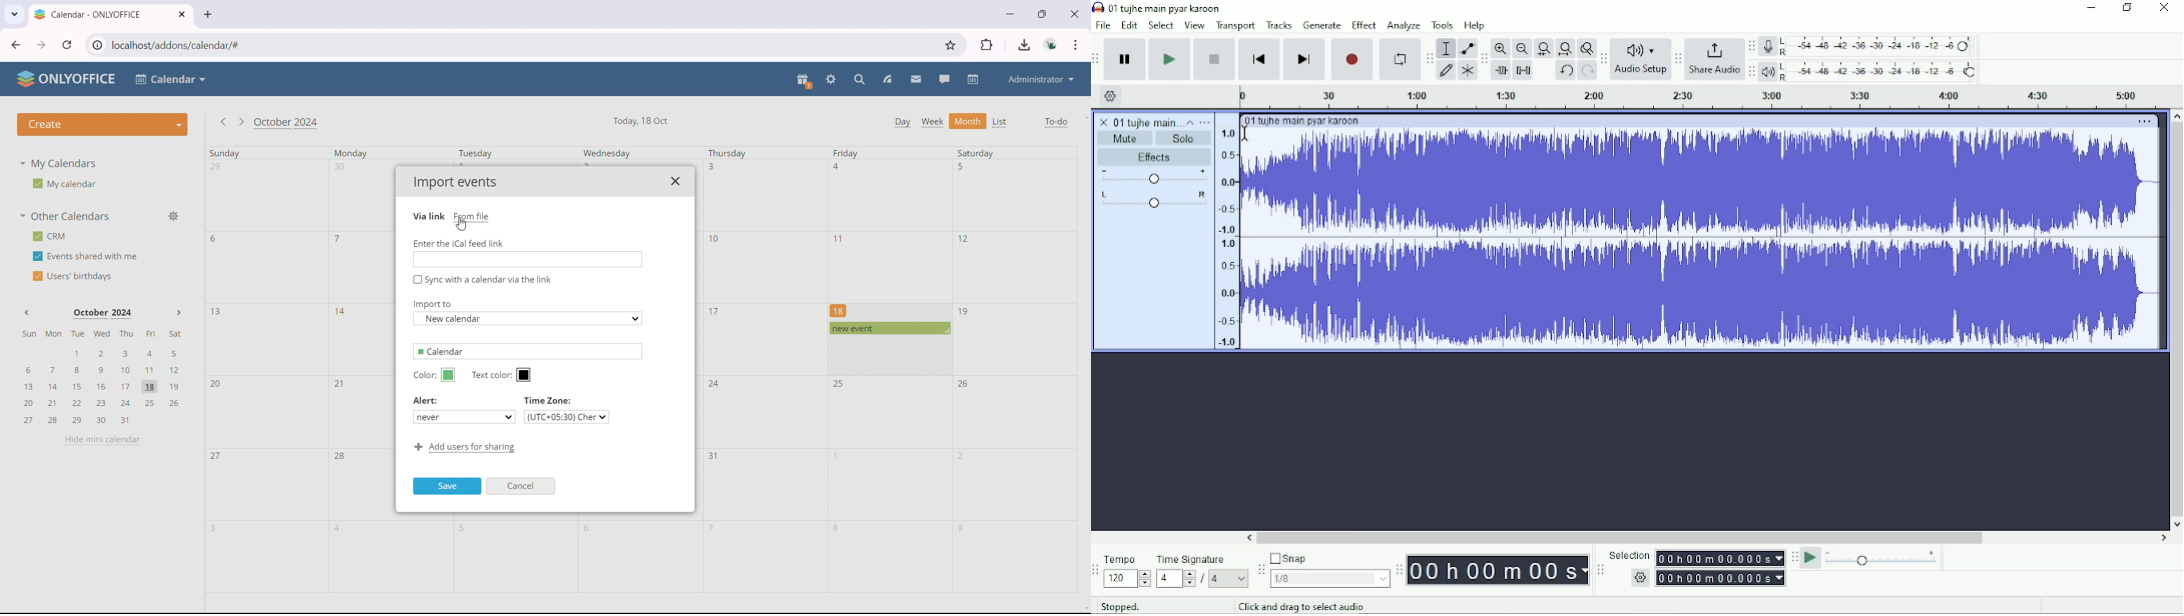 This screenshot has height=616, width=2184. I want to click on Audacity share audio toolbar, so click(1678, 58).